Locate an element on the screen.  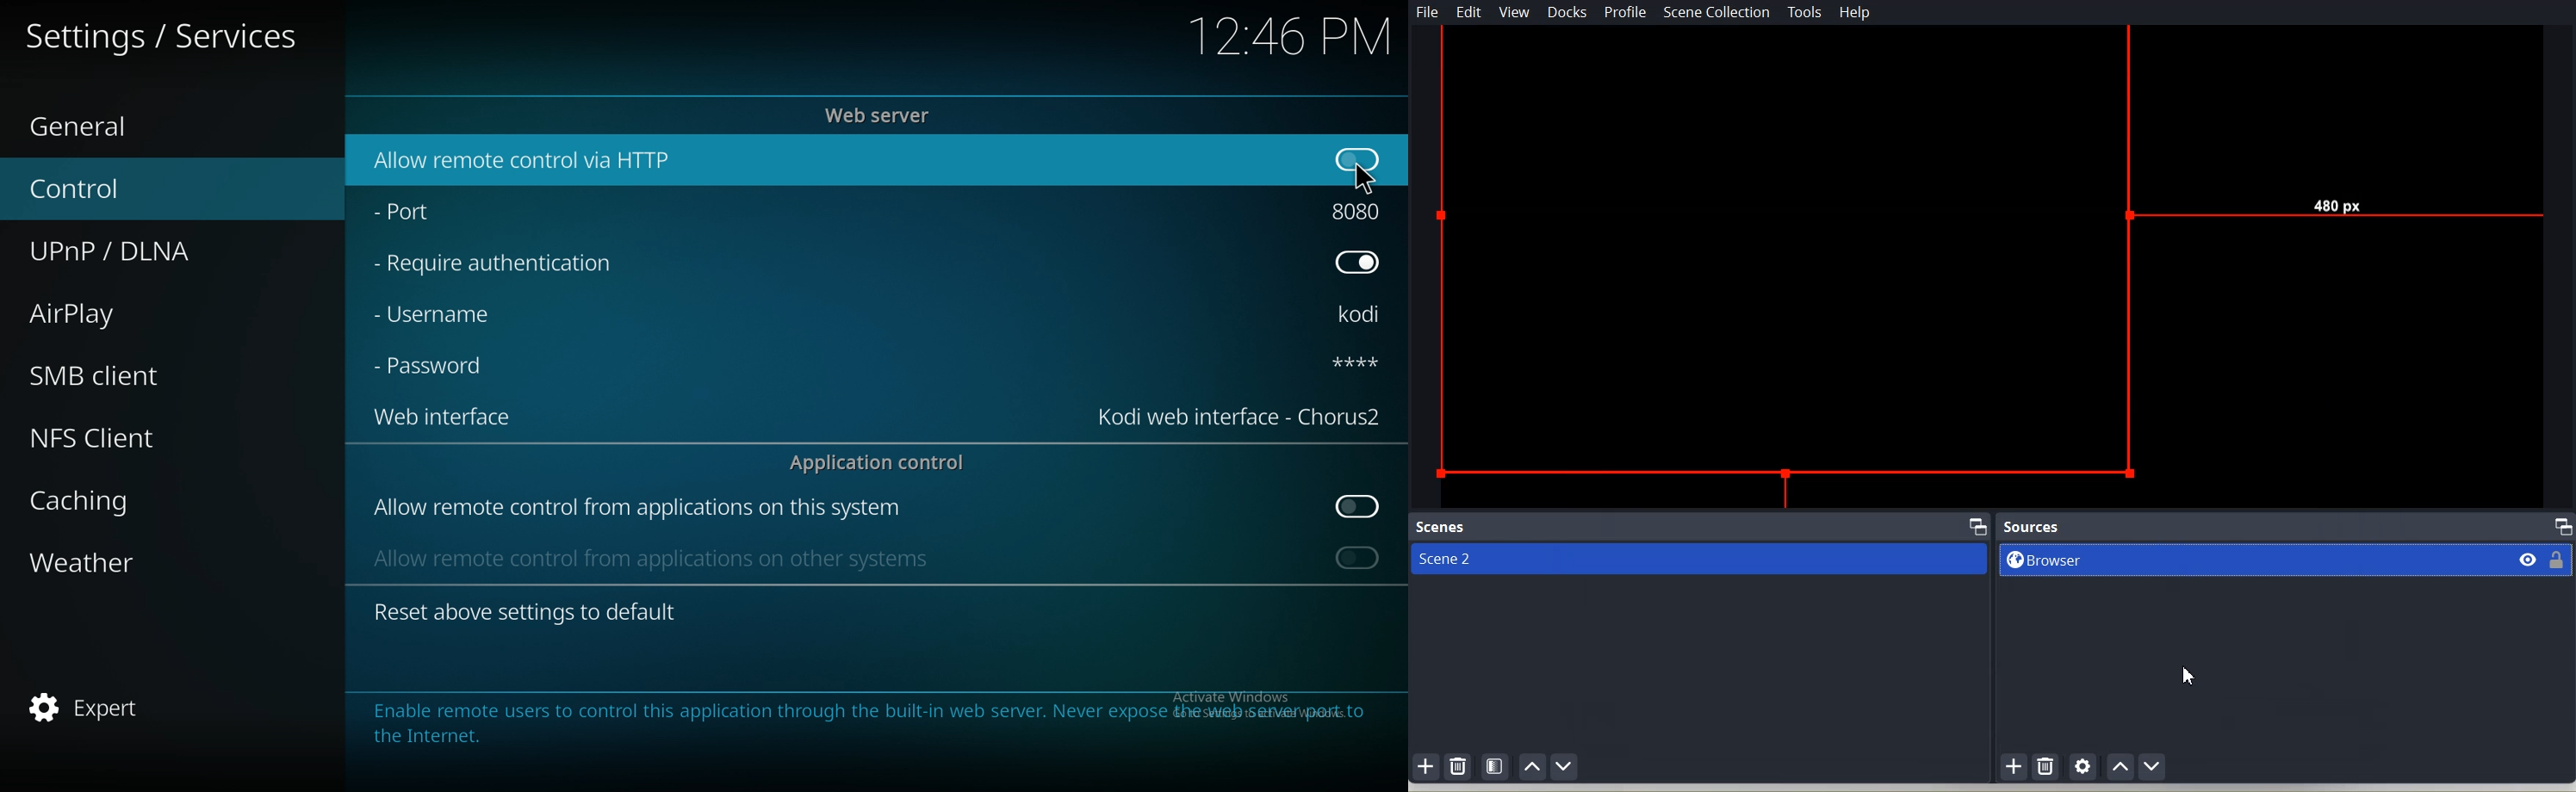
allow remote control from other system is located at coordinates (649, 557).